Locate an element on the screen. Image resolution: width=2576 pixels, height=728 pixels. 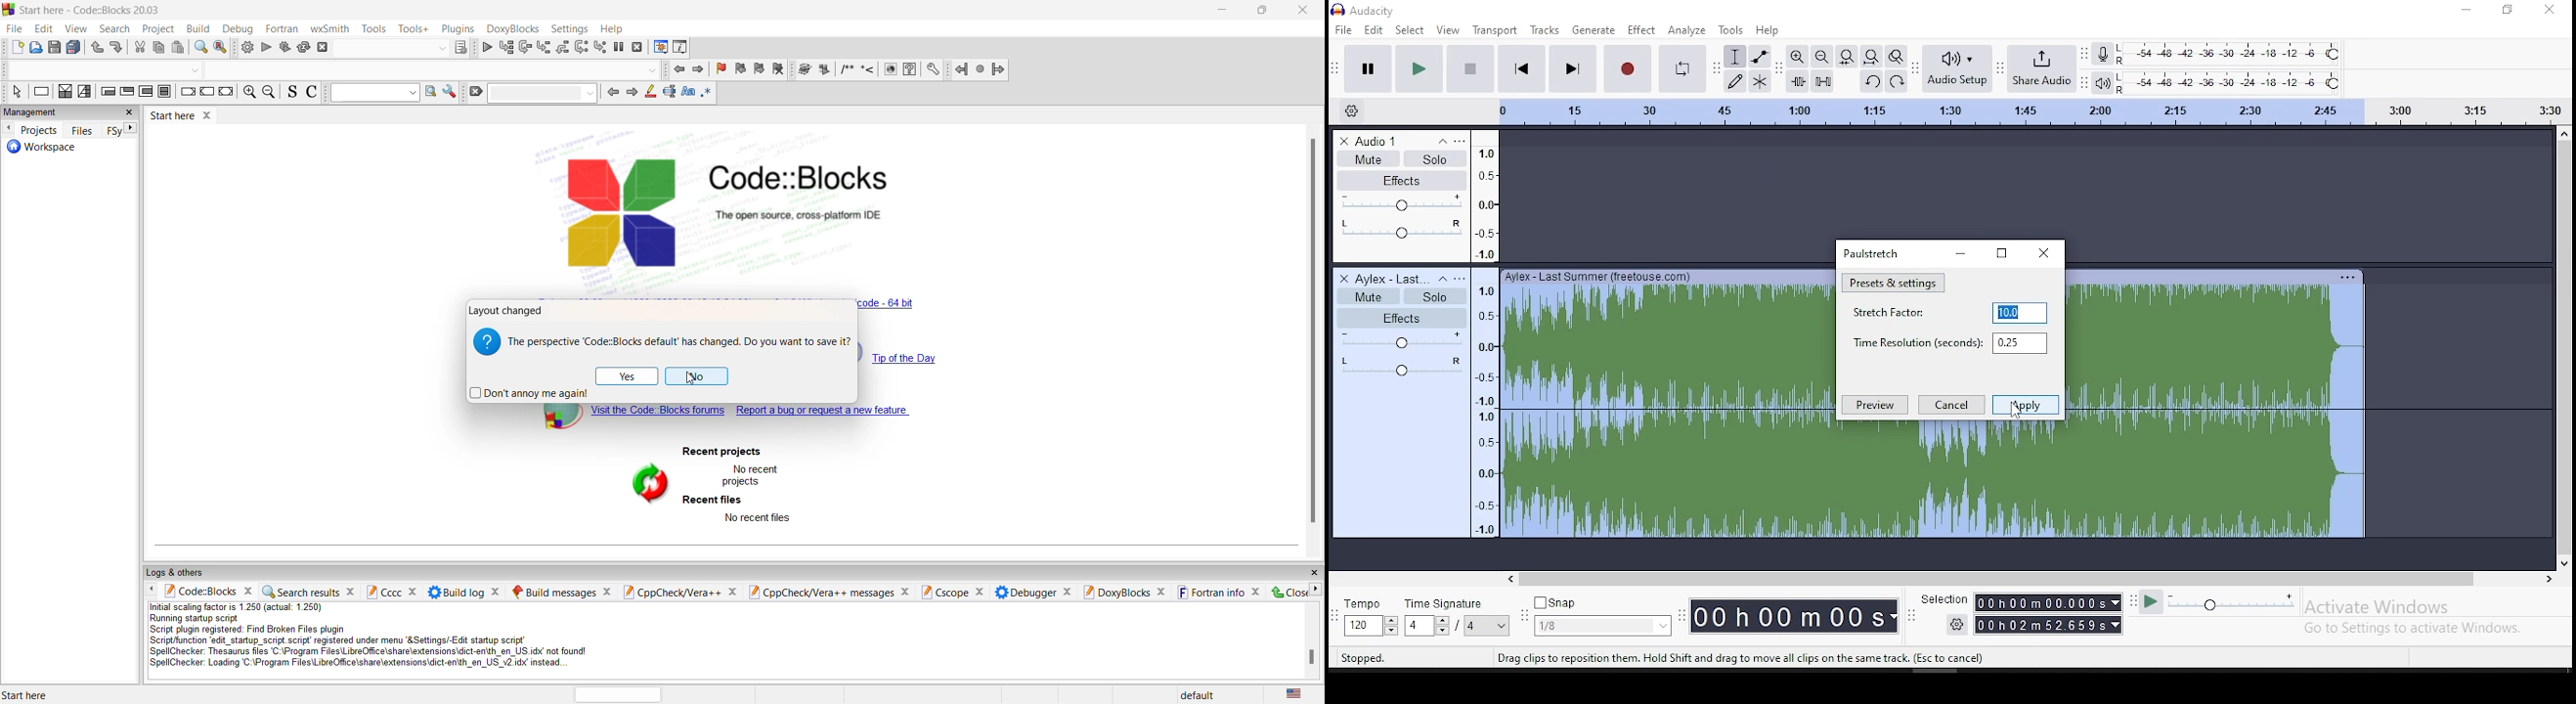
close is located at coordinates (1257, 592).